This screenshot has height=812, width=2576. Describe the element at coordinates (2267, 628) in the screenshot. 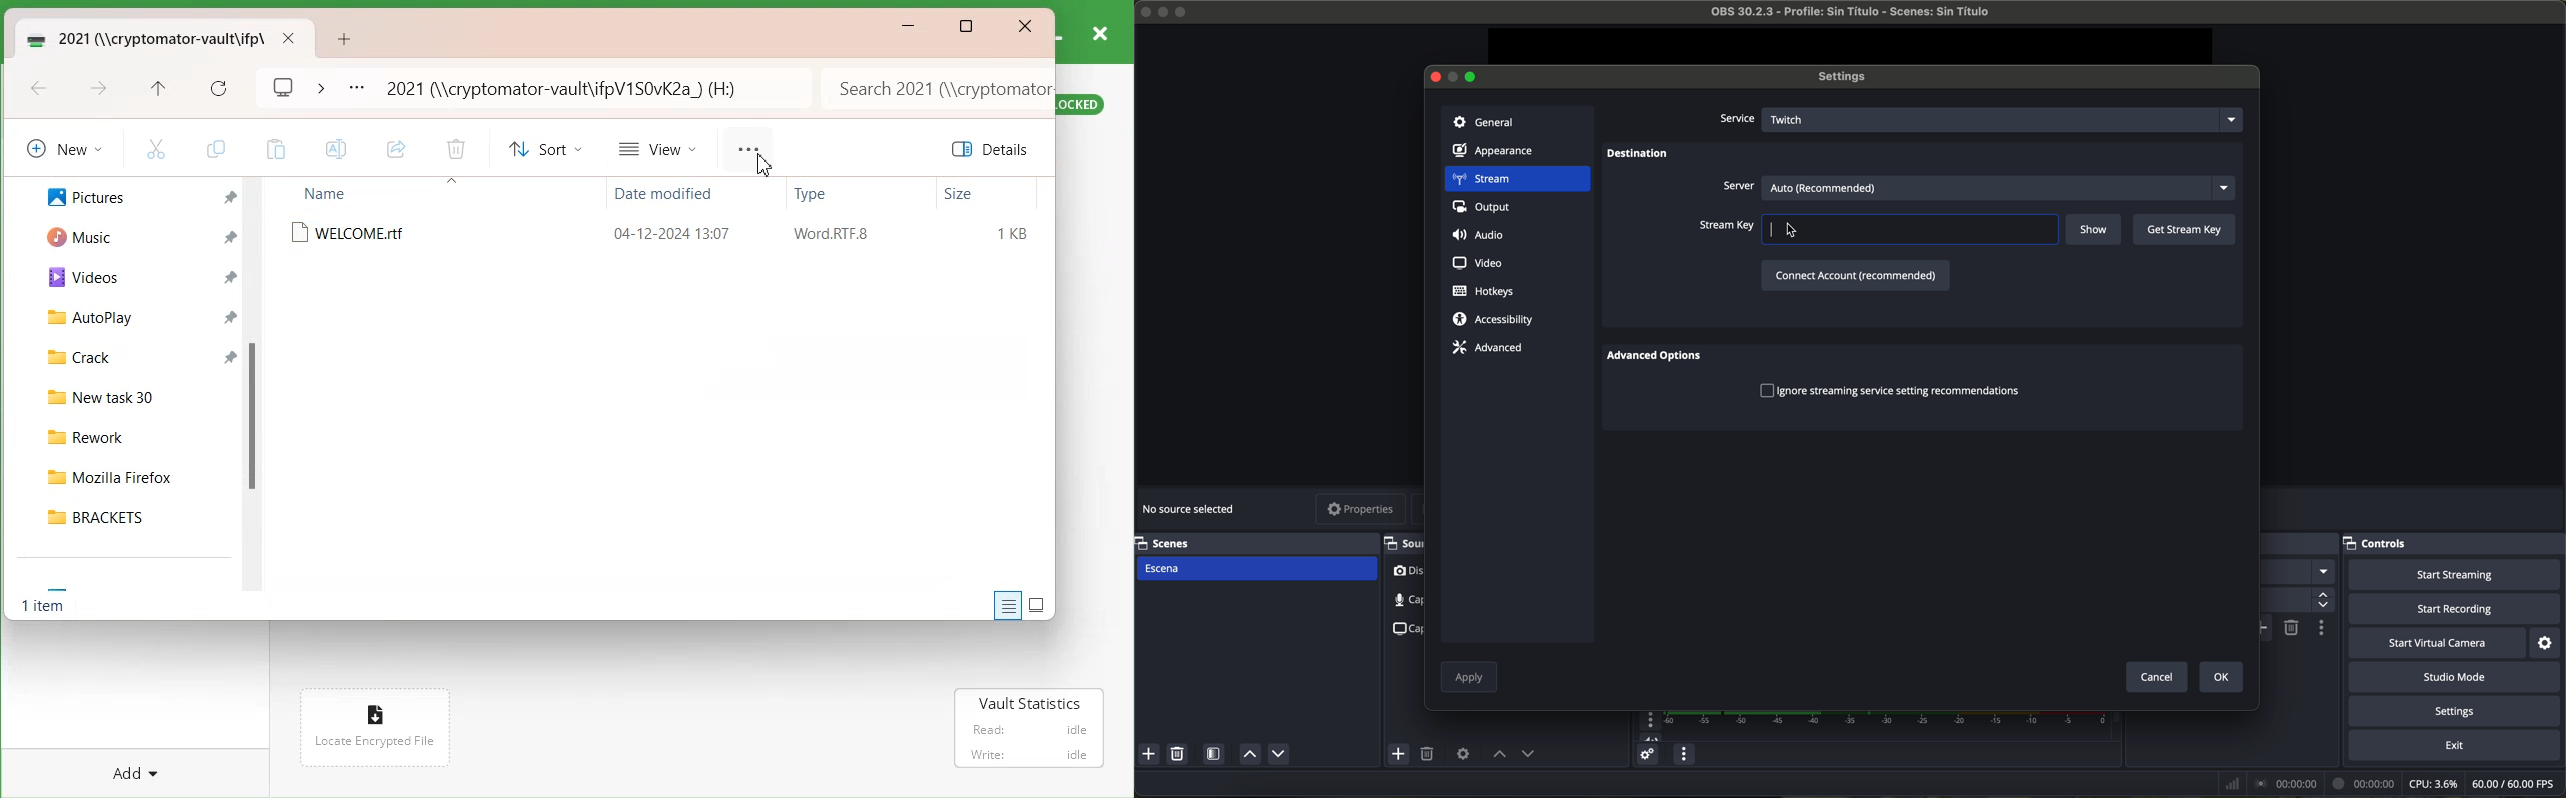

I see `add configurable transition` at that location.